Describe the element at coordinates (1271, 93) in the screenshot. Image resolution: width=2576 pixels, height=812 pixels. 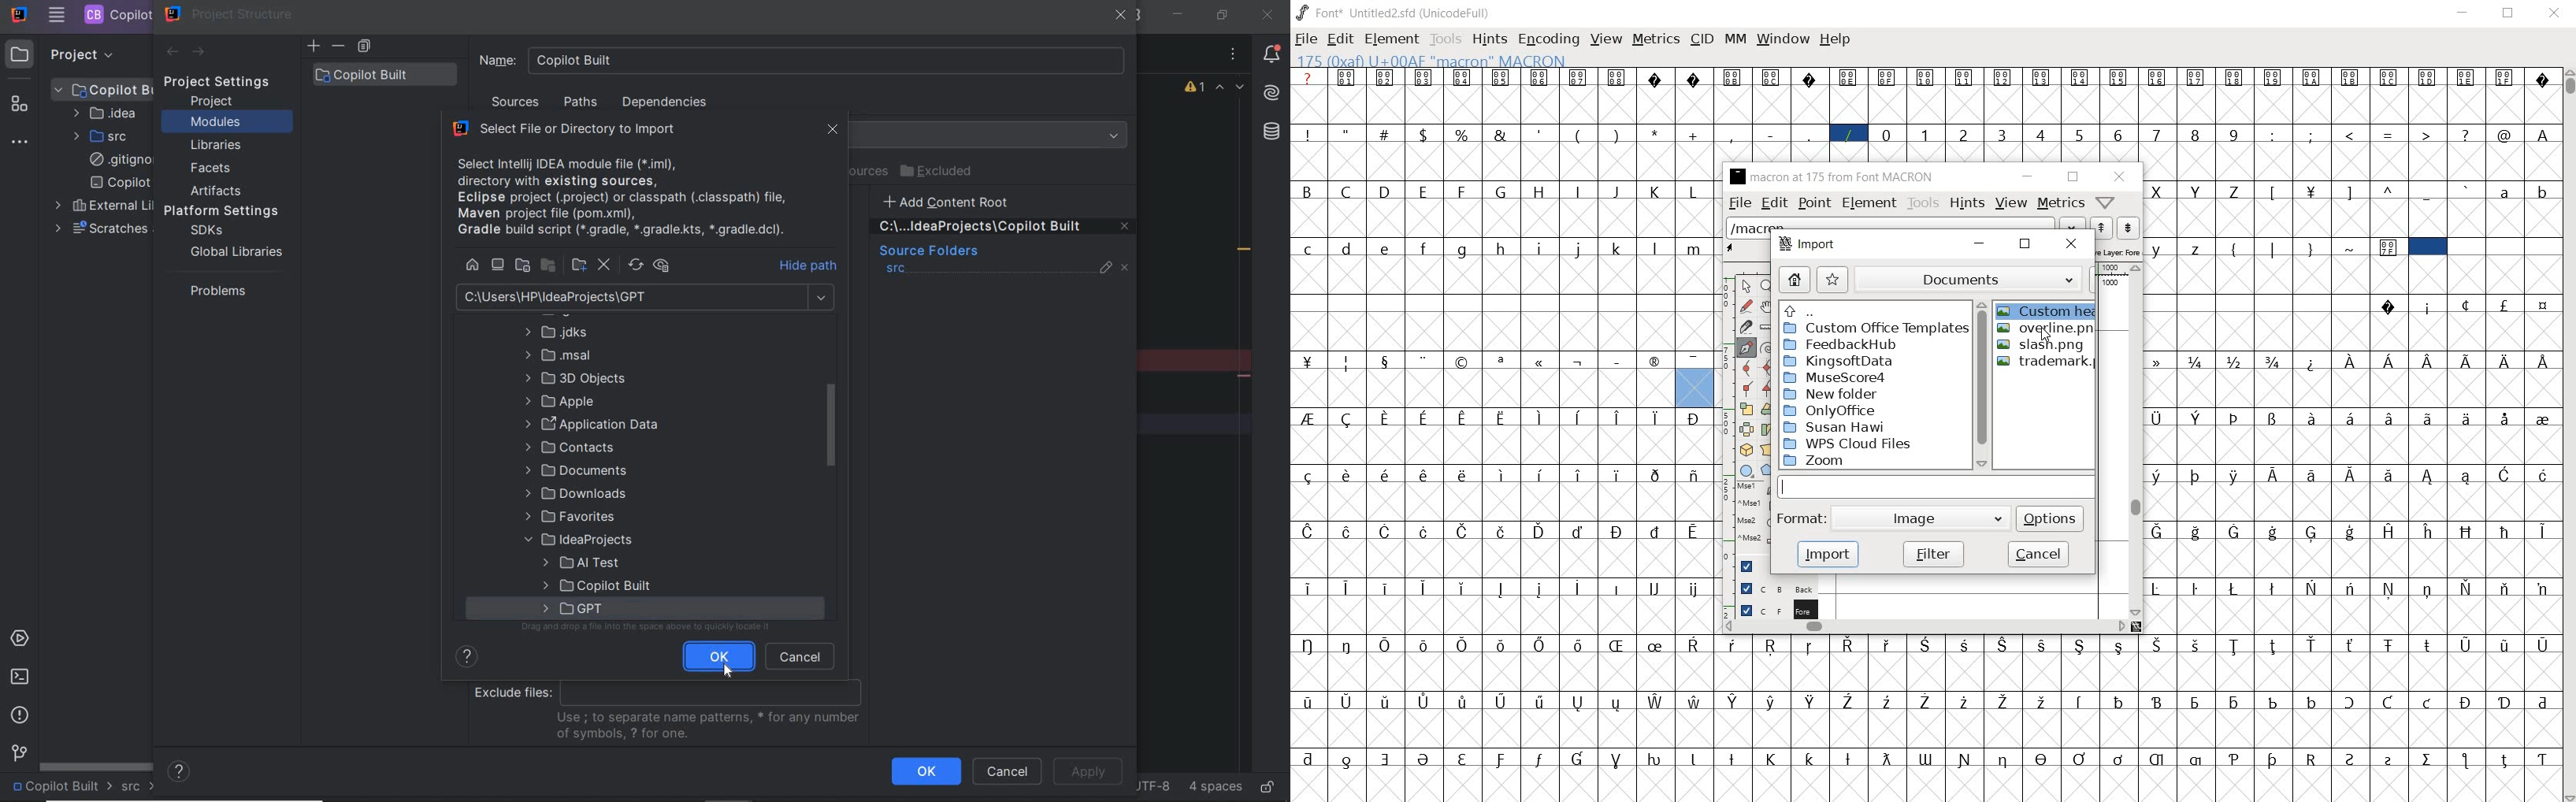
I see `AI Assistant` at that location.